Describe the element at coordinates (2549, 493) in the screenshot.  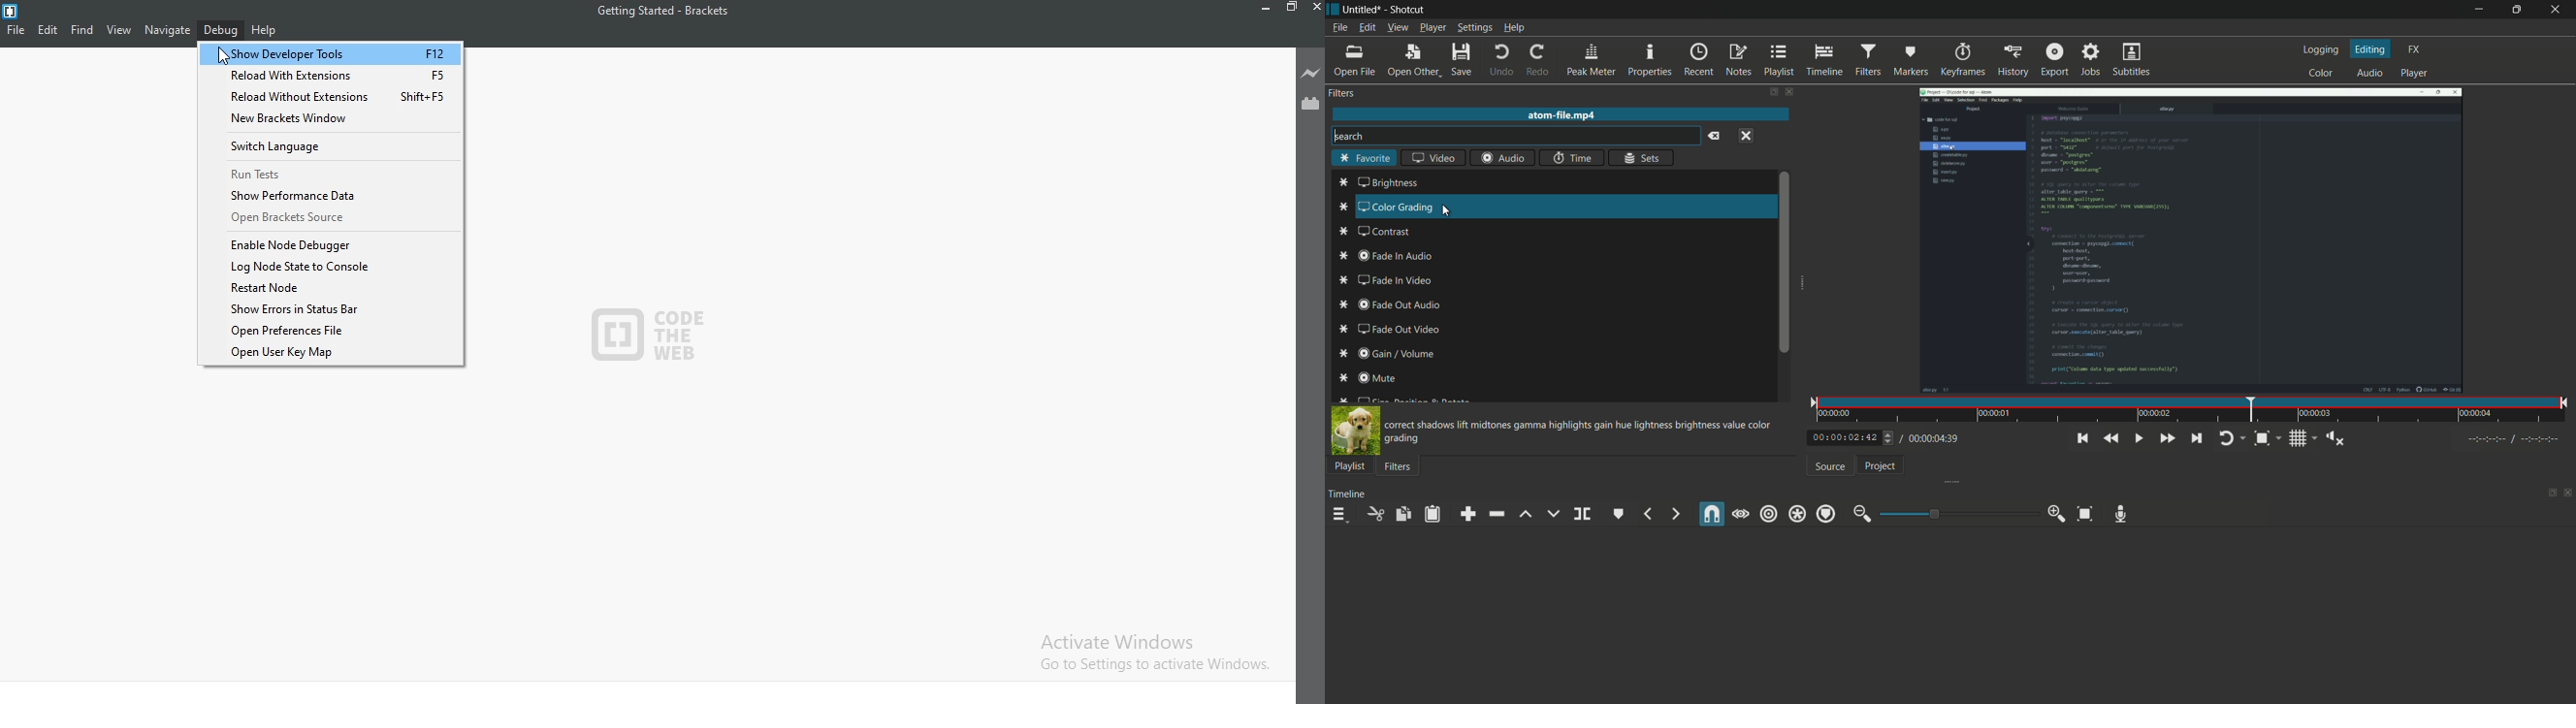
I see `change layout` at that location.